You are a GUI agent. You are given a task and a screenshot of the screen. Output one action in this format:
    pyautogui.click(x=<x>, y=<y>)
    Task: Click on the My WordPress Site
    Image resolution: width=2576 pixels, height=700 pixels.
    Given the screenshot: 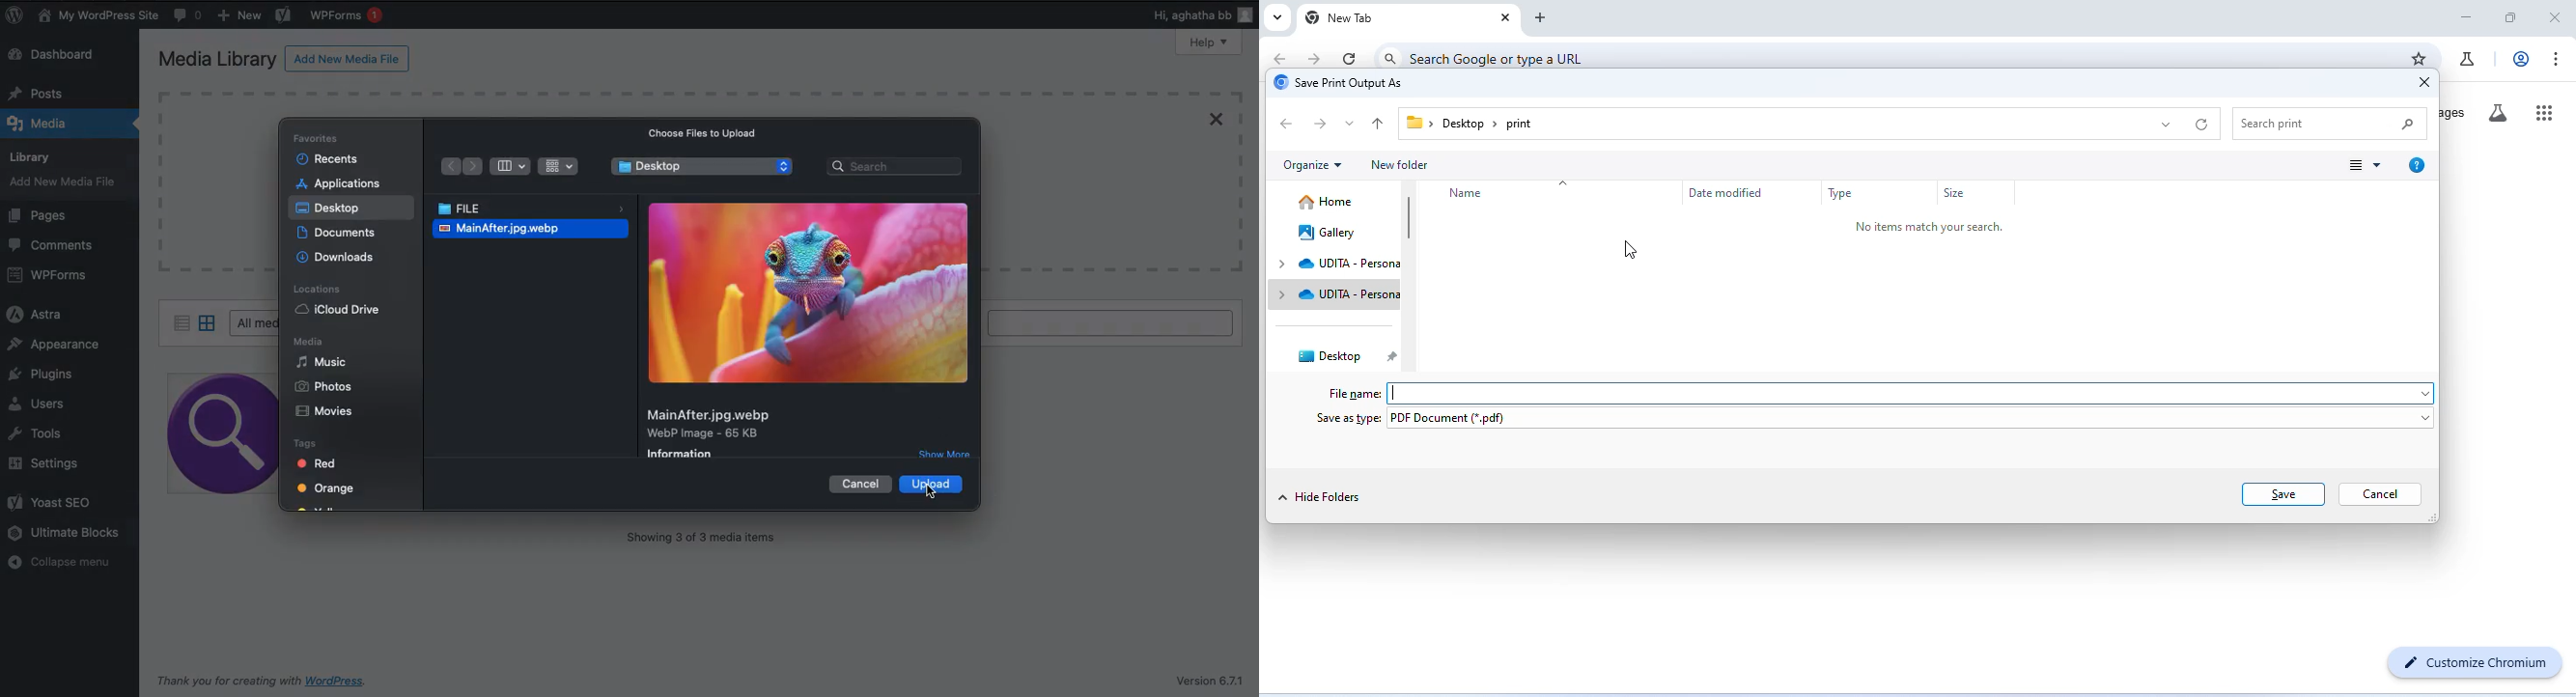 What is the action you would take?
    pyautogui.click(x=98, y=17)
    